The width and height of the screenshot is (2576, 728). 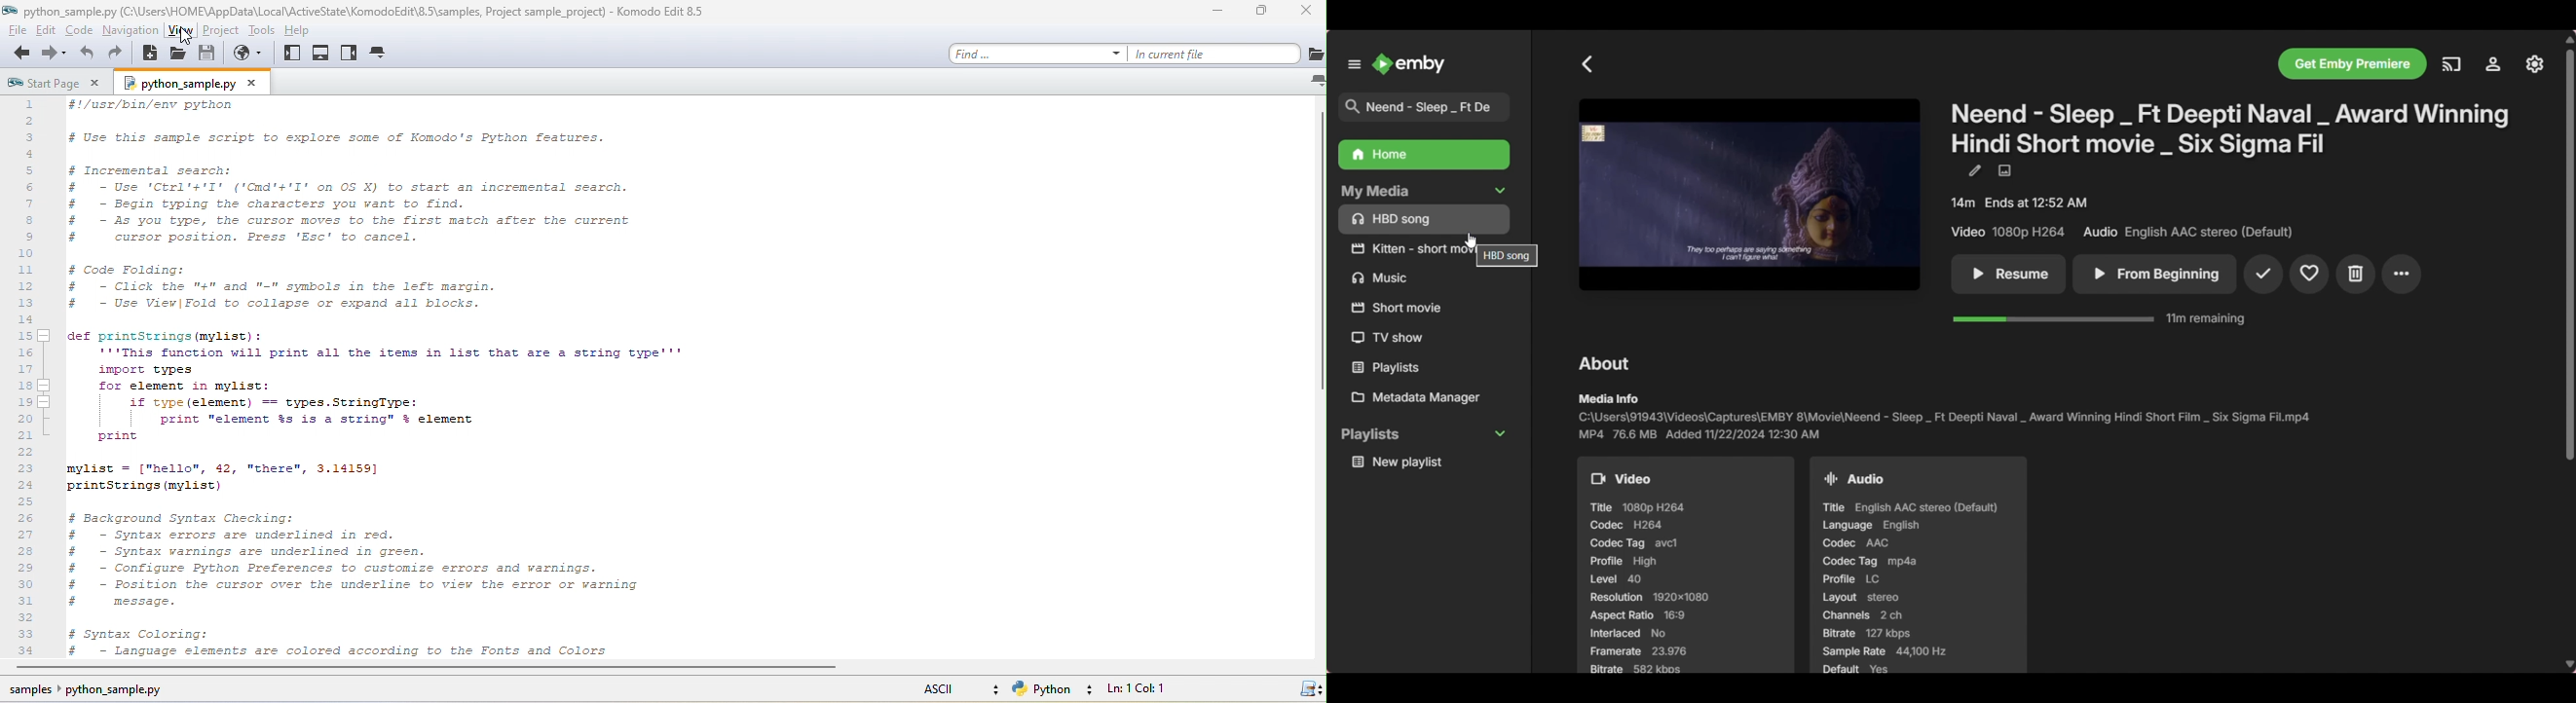 I want to click on Delete, so click(x=2356, y=275).